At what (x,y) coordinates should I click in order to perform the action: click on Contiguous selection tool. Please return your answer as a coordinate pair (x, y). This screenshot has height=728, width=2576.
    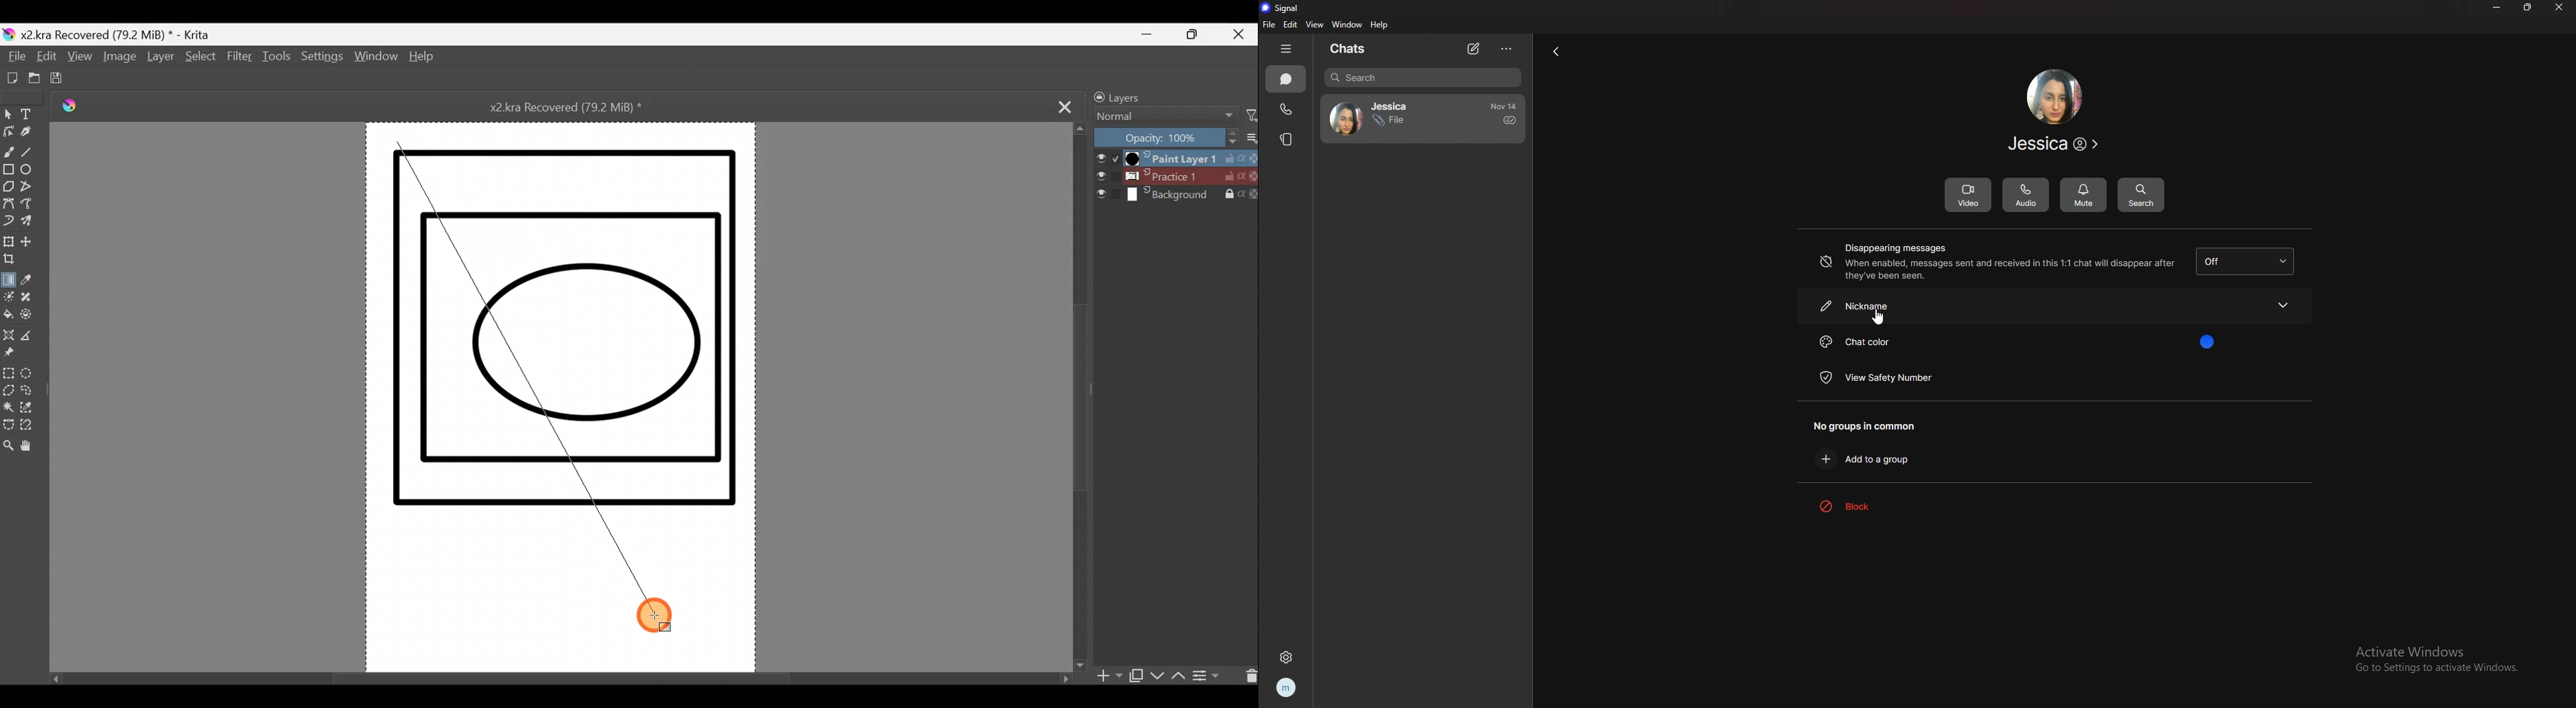
    Looking at the image, I should click on (9, 408).